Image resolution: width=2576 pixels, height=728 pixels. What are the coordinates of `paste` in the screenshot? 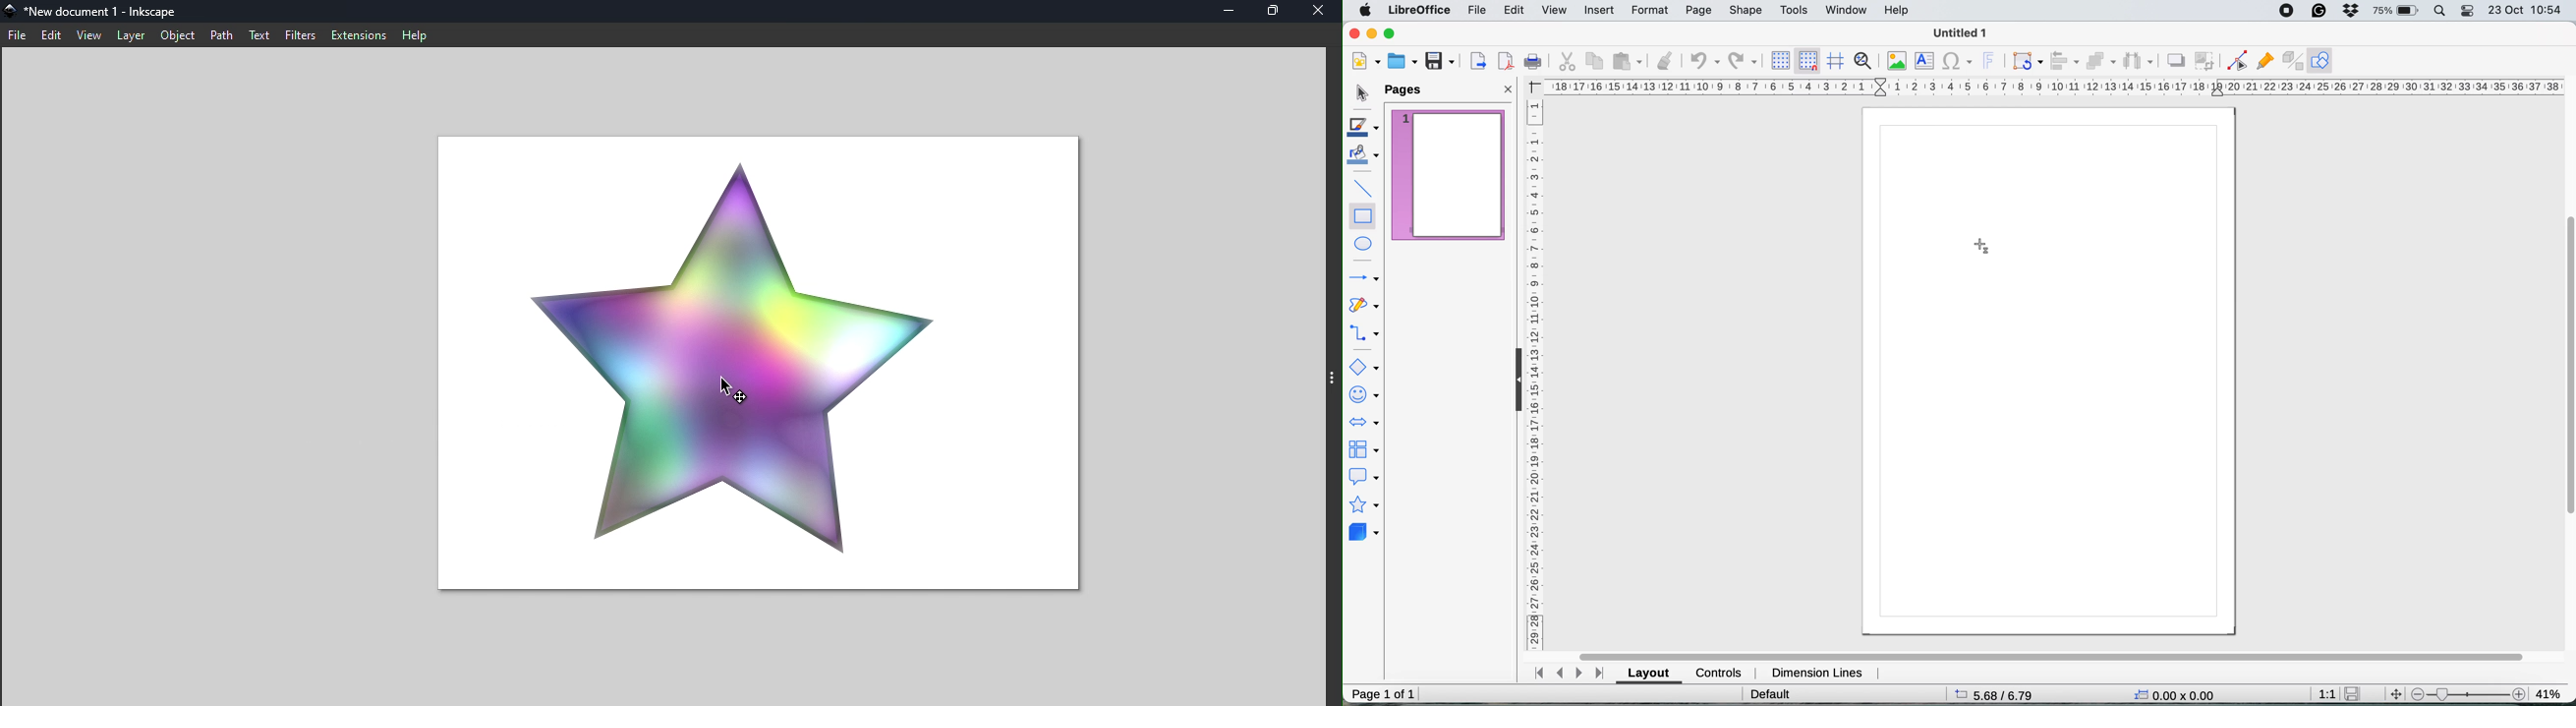 It's located at (1629, 62).